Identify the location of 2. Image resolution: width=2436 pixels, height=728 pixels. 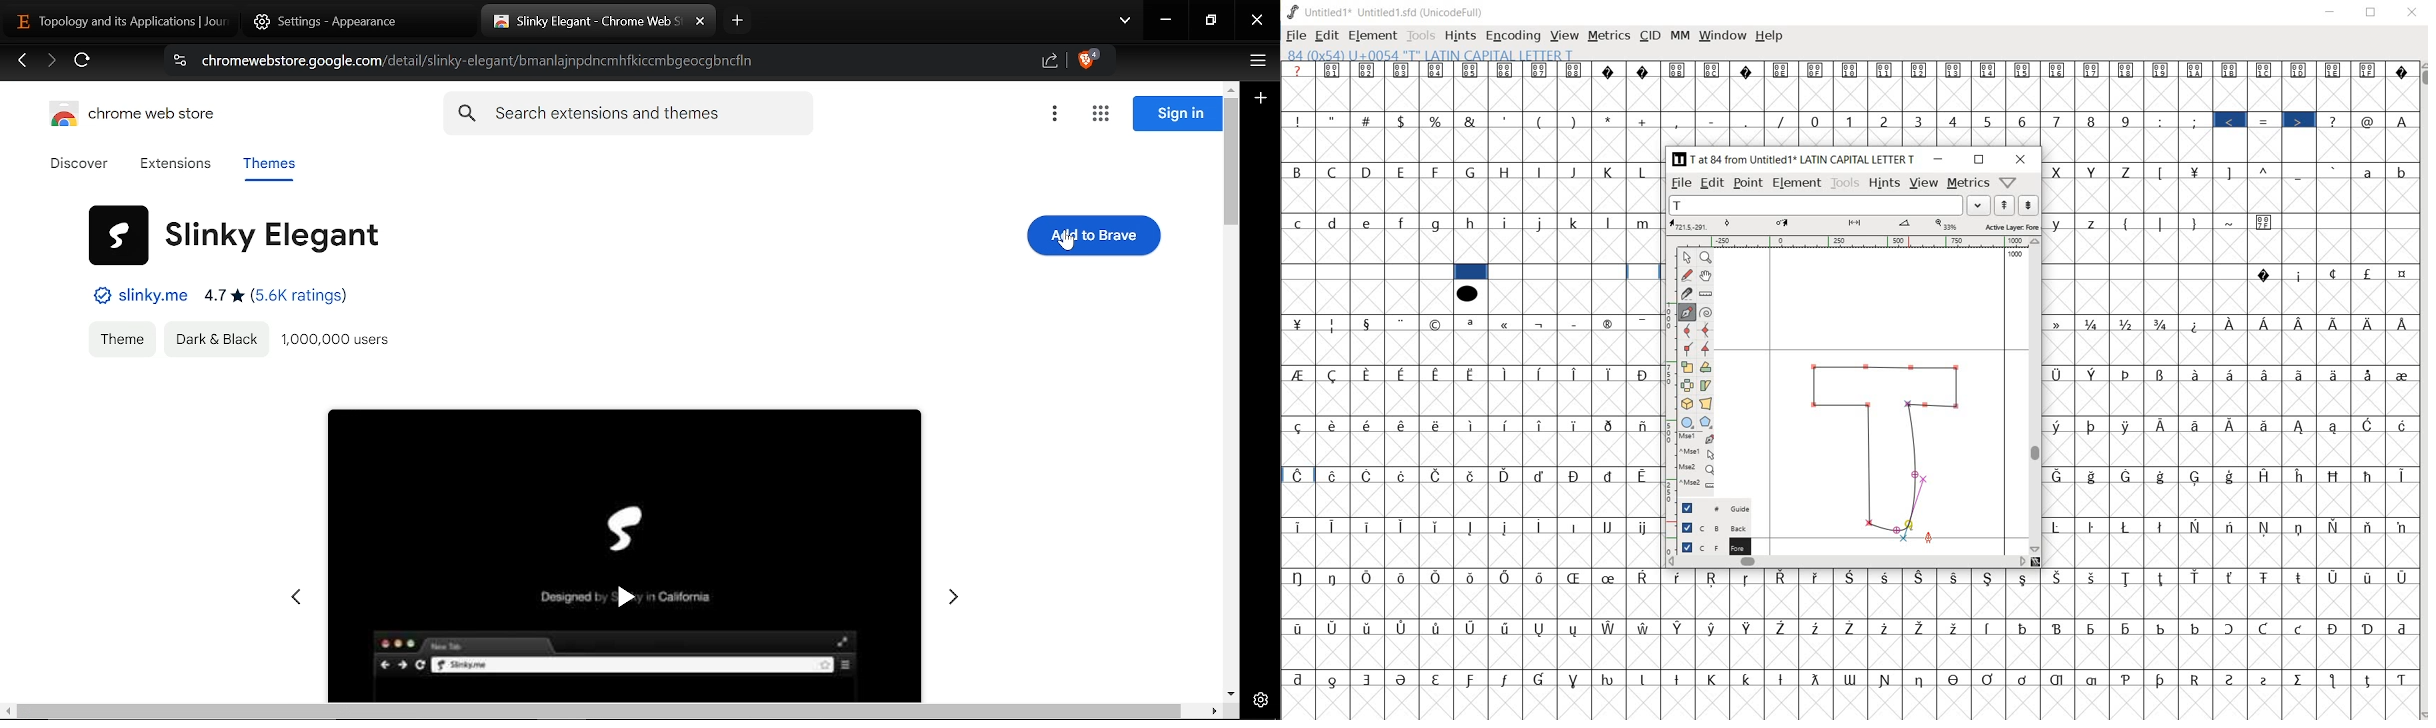
(1886, 121).